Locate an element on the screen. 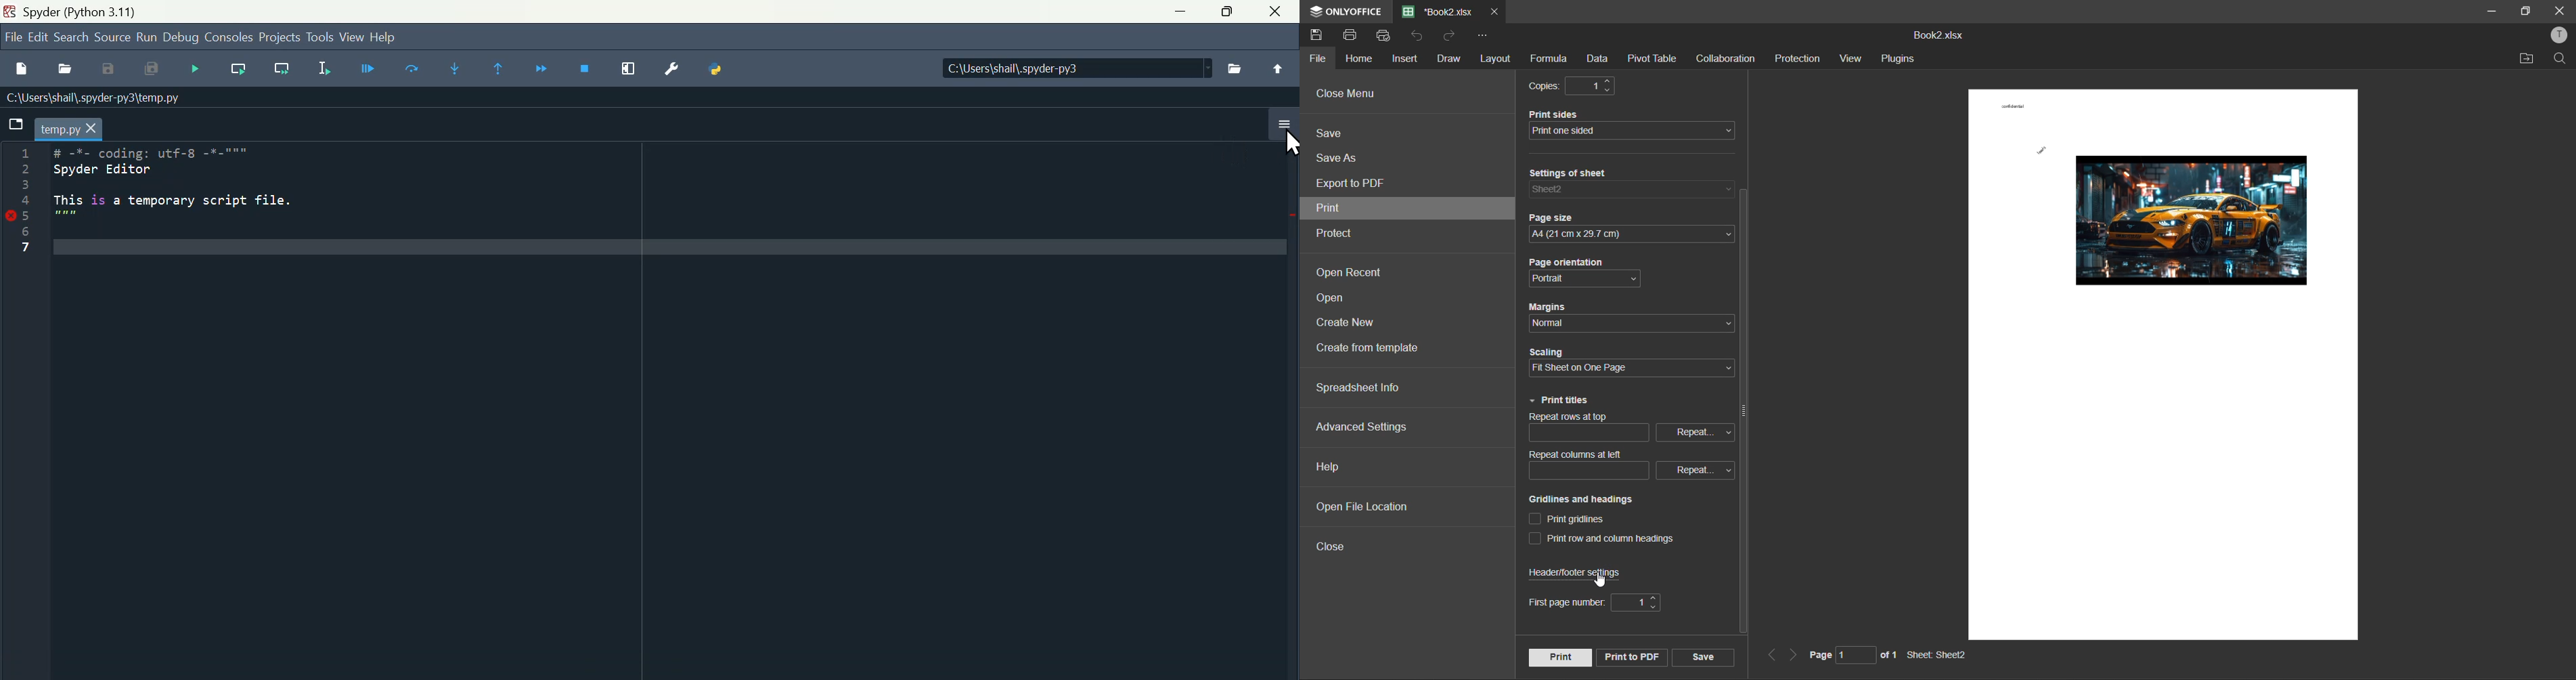  Page orientation is located at coordinates (1565, 262).